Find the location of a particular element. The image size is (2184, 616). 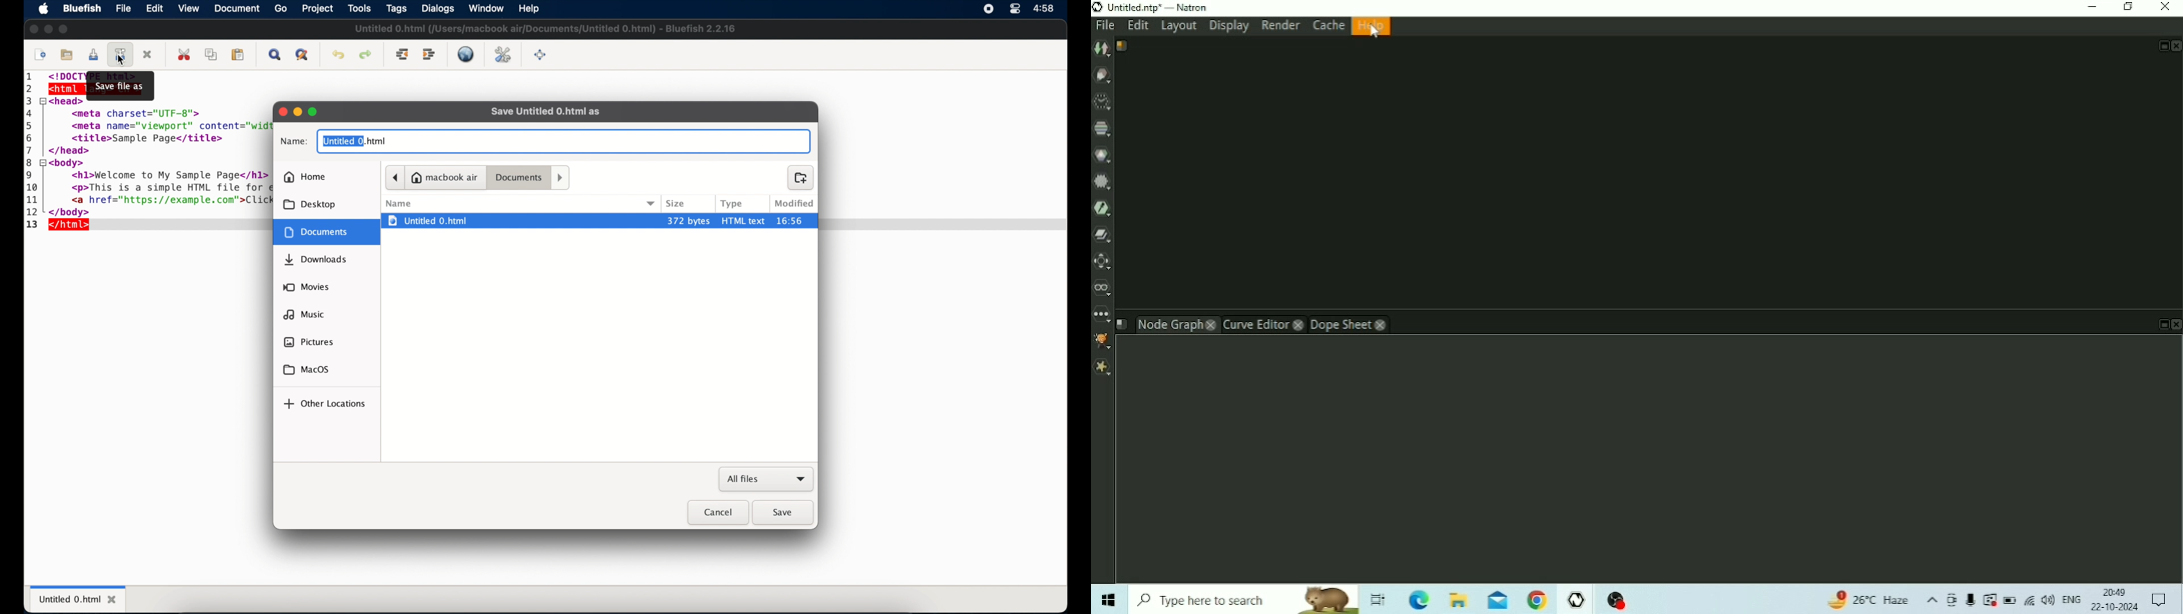

save is located at coordinates (784, 513).